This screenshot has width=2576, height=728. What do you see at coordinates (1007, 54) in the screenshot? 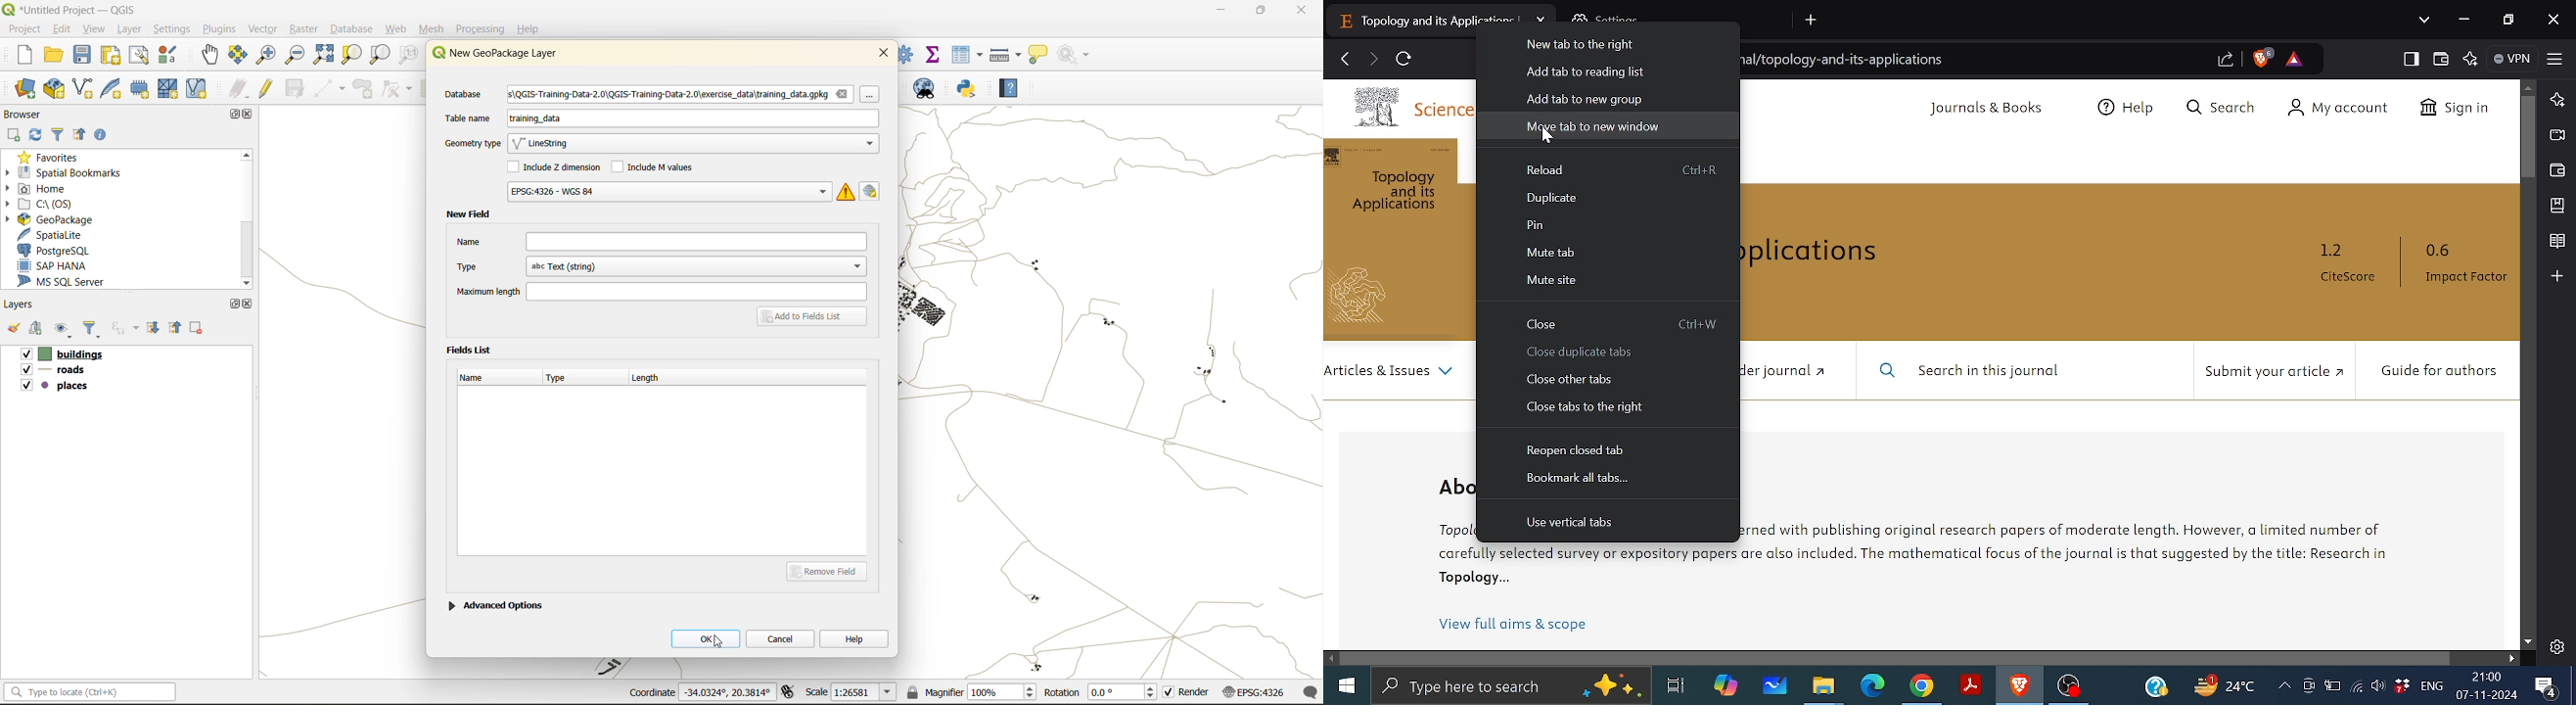
I see `measure line` at bounding box center [1007, 54].